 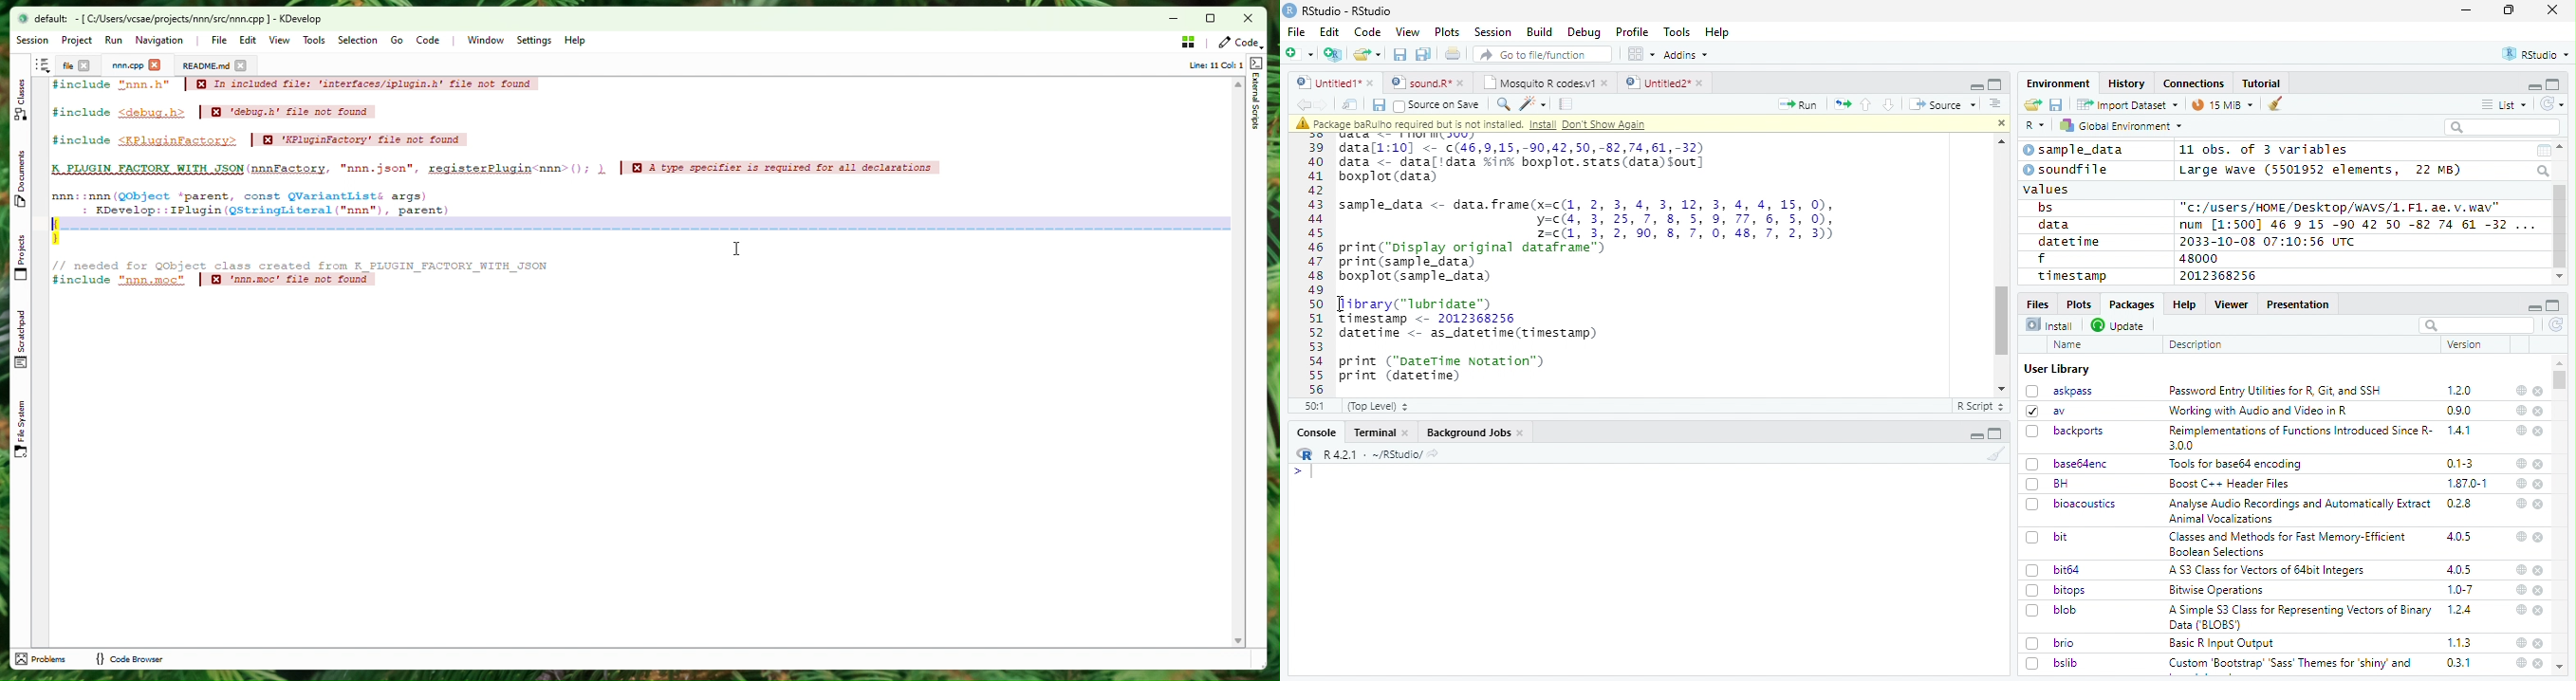 I want to click on Edit, so click(x=1329, y=31).